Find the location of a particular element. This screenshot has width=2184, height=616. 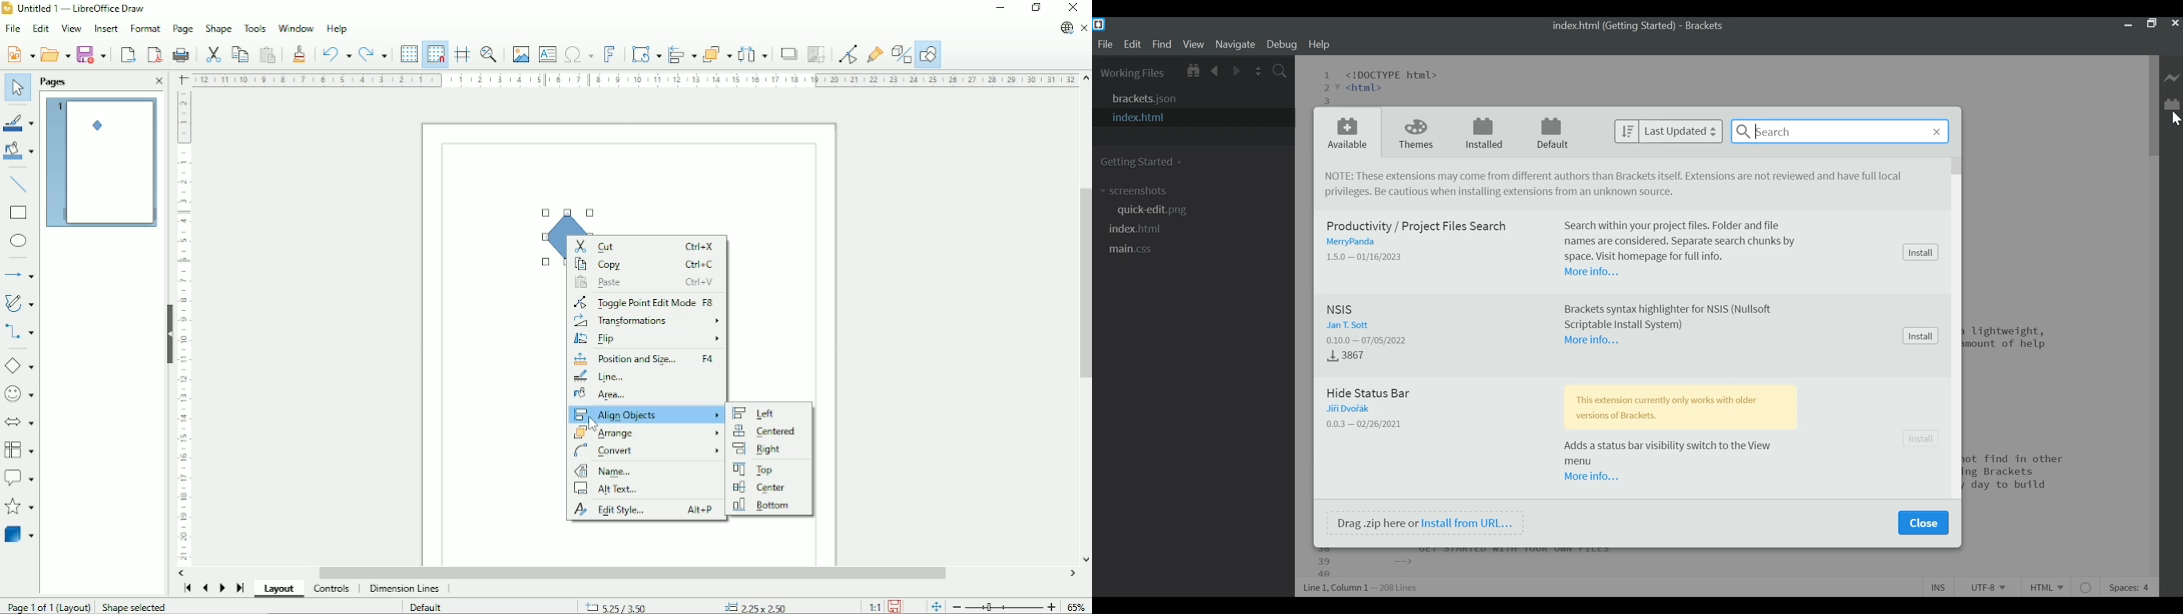

Zoom out/in is located at coordinates (1003, 606).